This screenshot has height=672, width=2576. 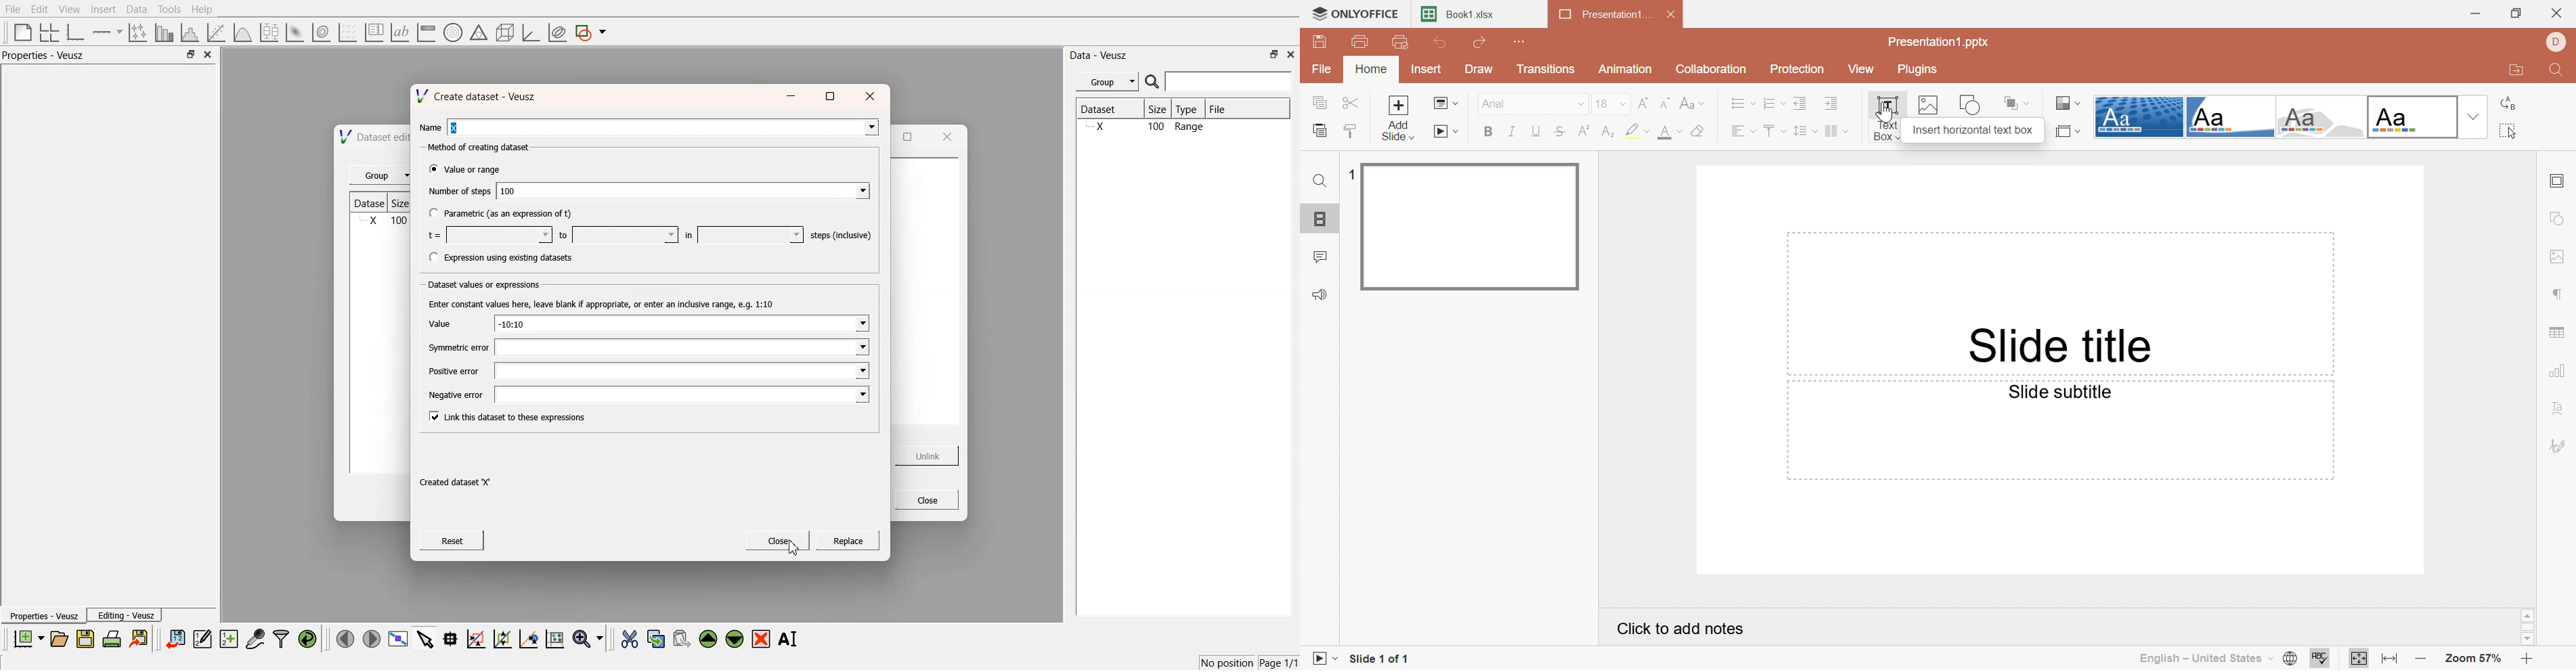 What do you see at coordinates (2066, 346) in the screenshot?
I see `Slide title` at bounding box center [2066, 346].